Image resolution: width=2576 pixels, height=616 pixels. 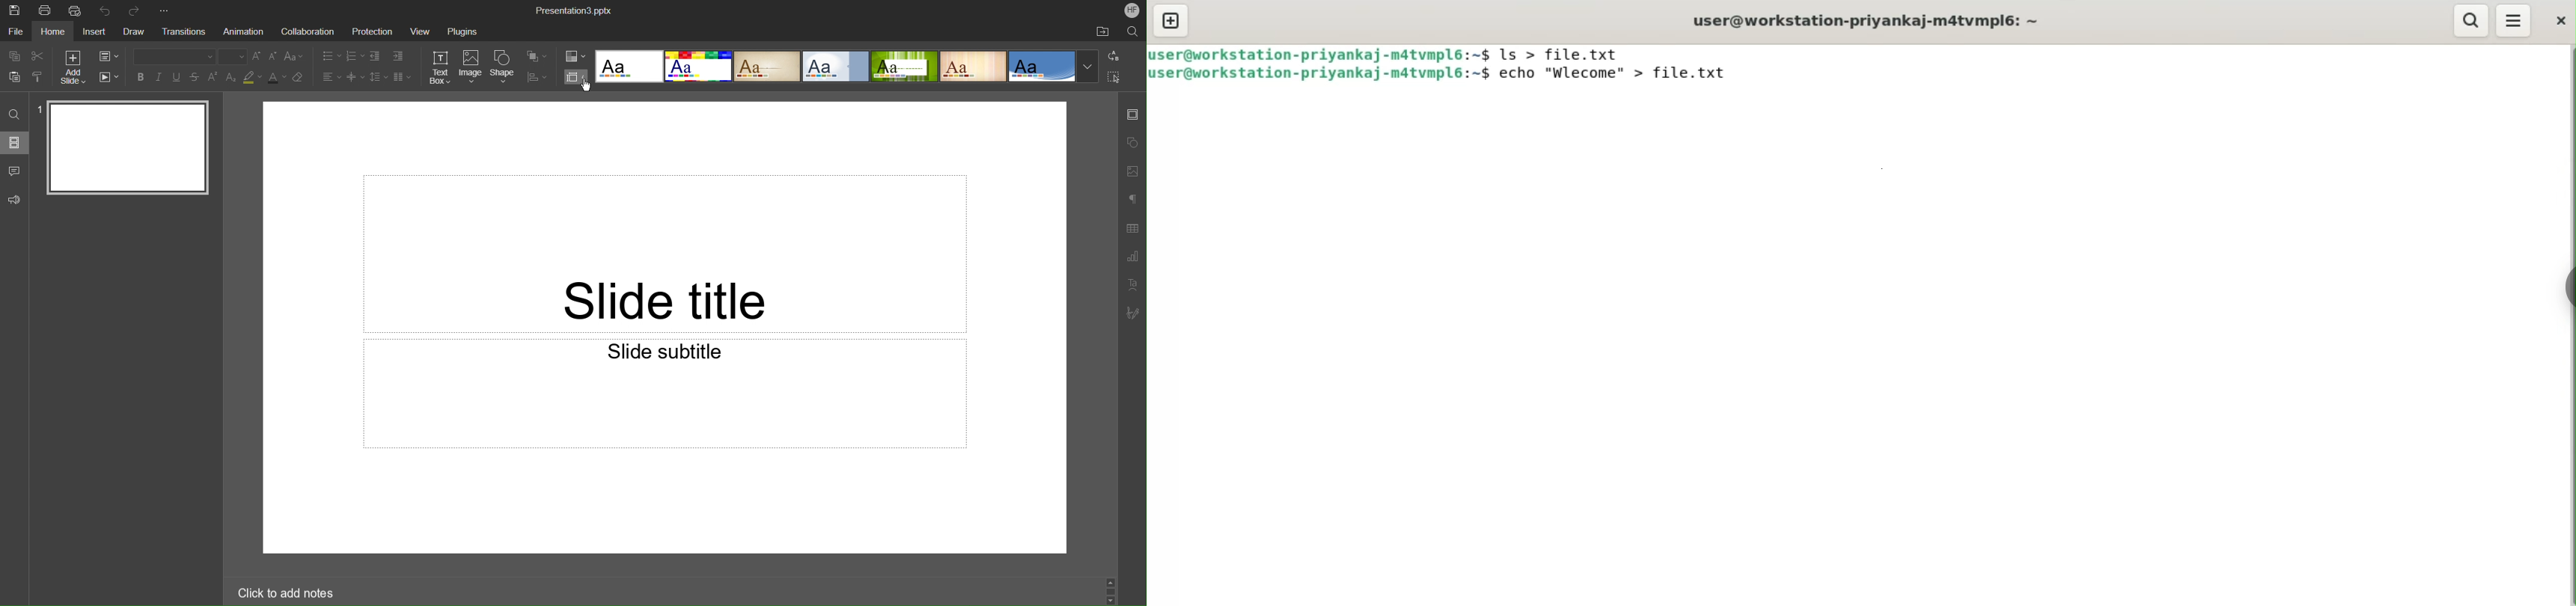 I want to click on Align, so click(x=537, y=77).